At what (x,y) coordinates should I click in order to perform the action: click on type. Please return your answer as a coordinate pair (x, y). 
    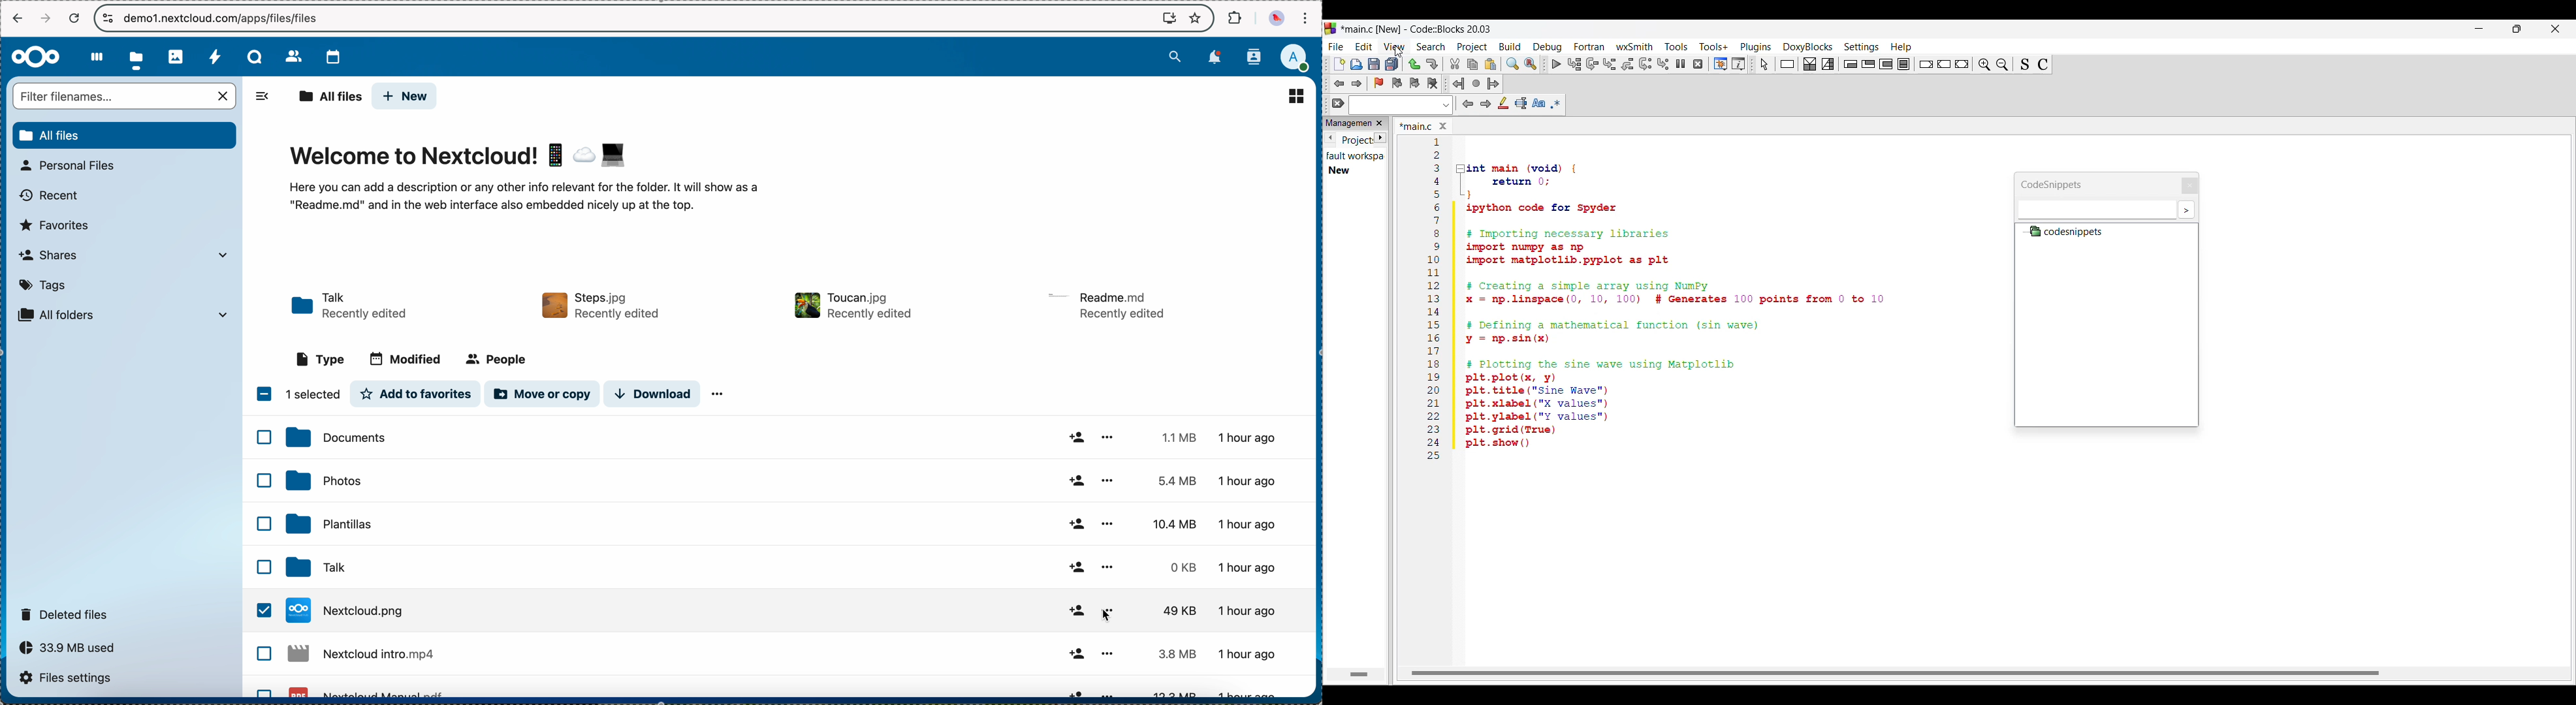
    Looking at the image, I should click on (321, 358).